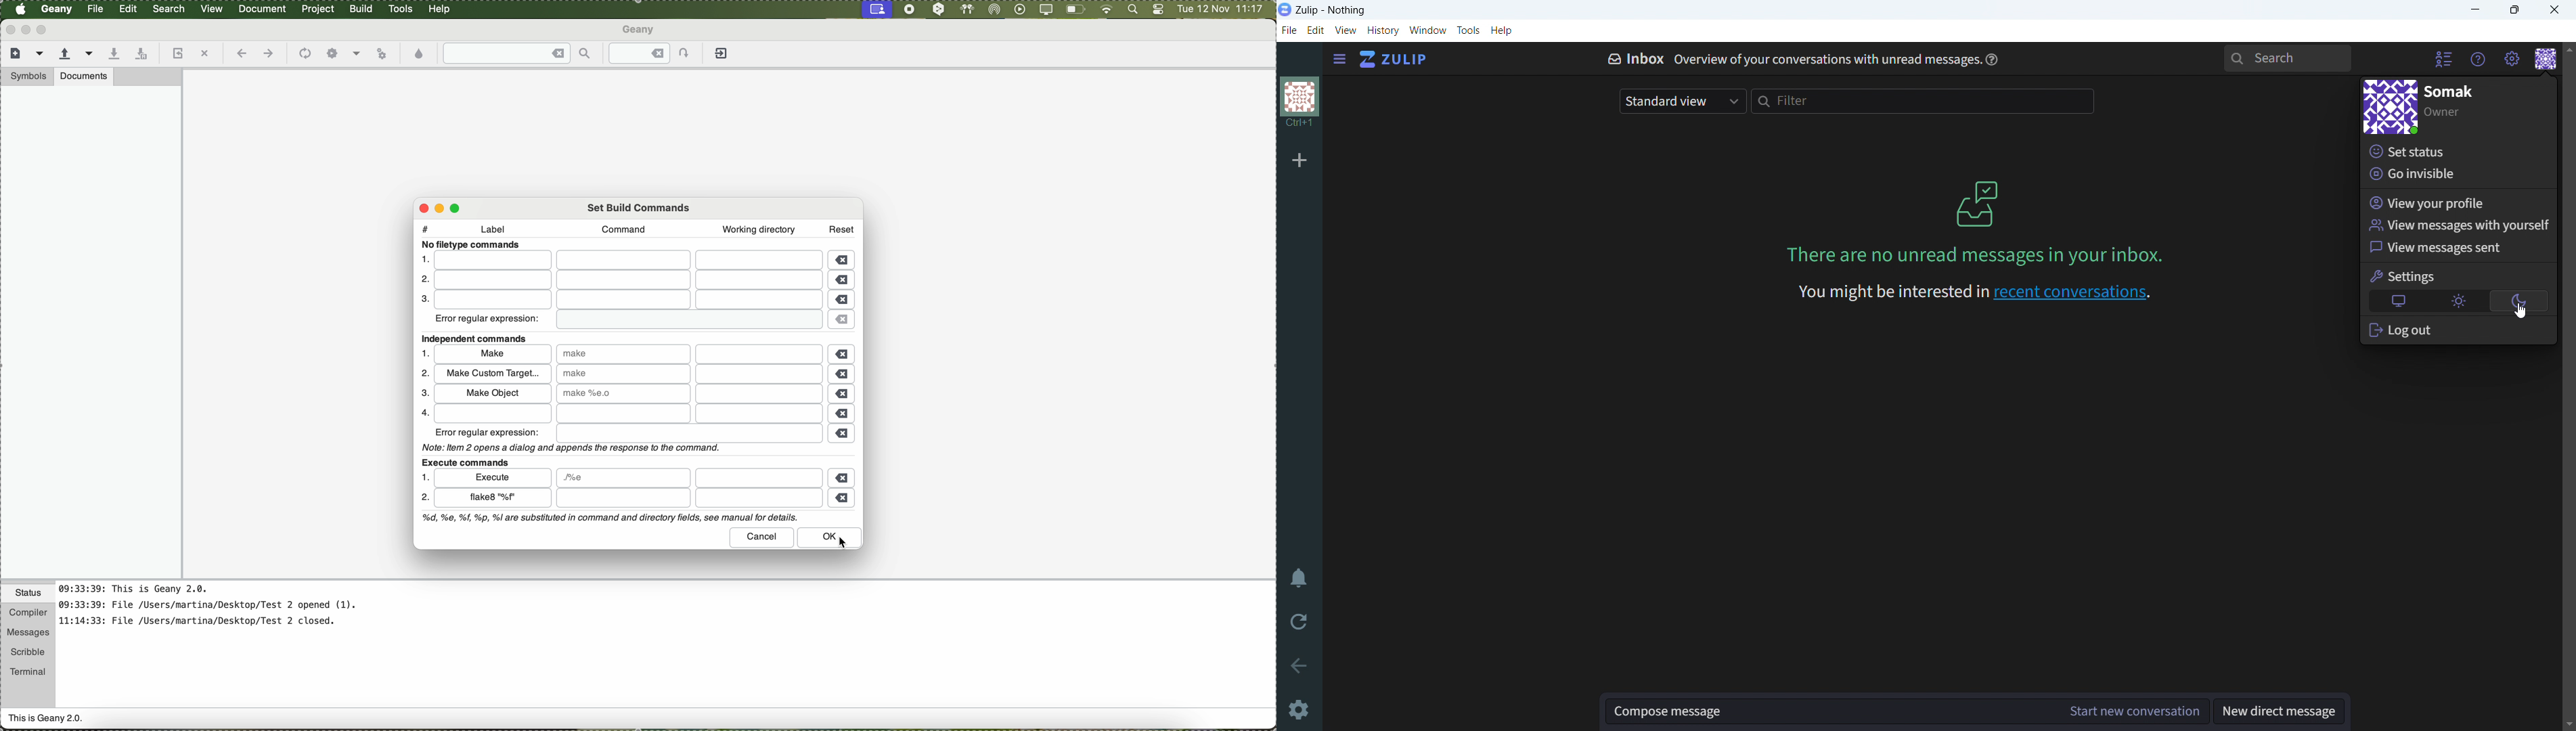  I want to click on 3, so click(423, 300).